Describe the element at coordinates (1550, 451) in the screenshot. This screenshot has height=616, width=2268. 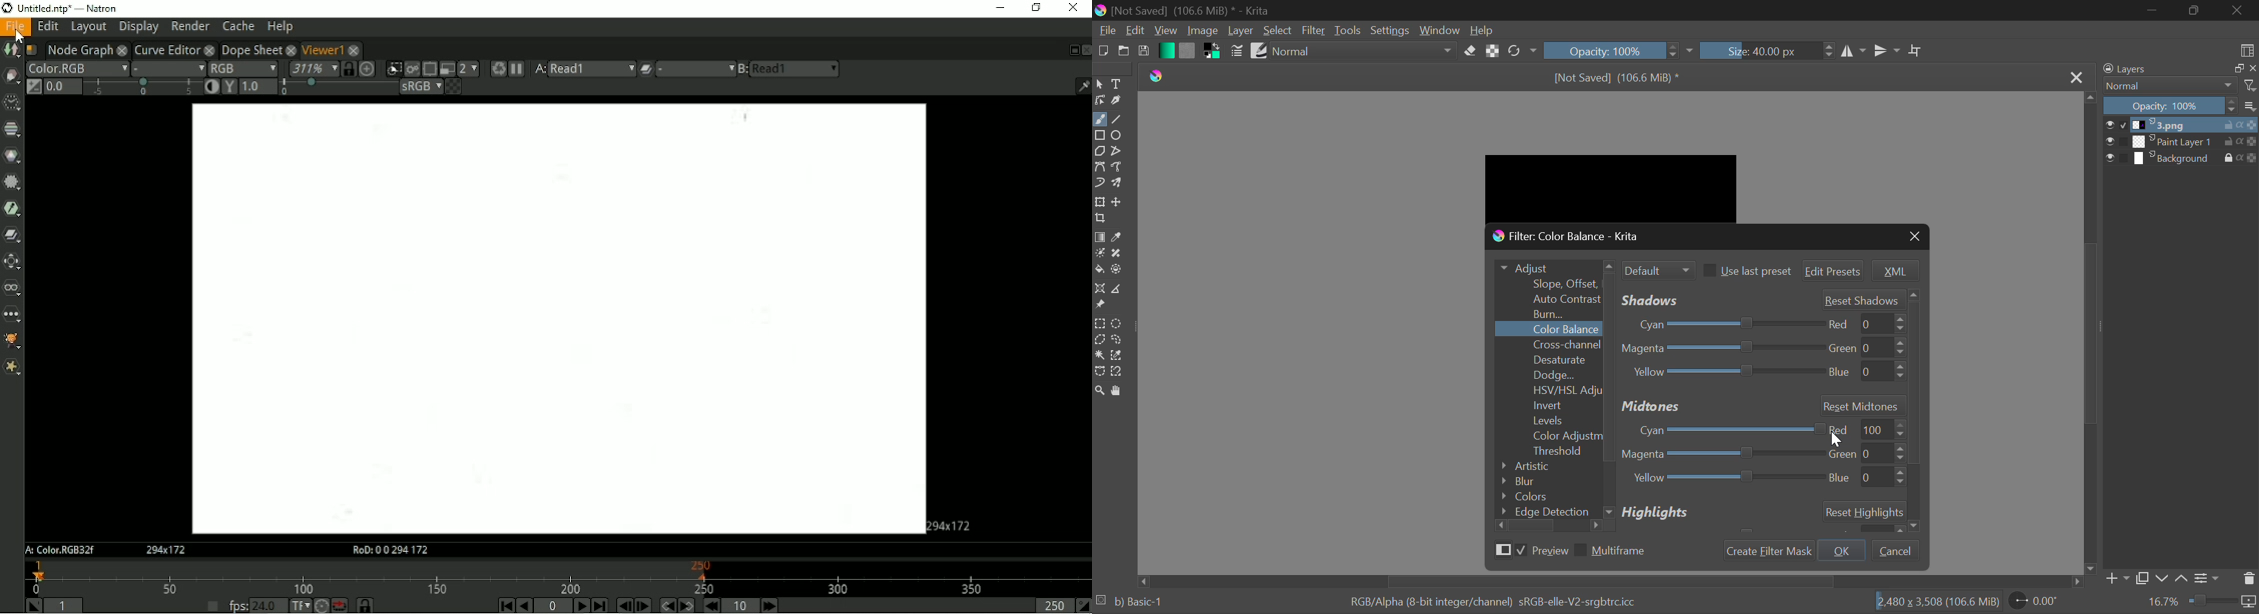
I see `Threshold` at that location.